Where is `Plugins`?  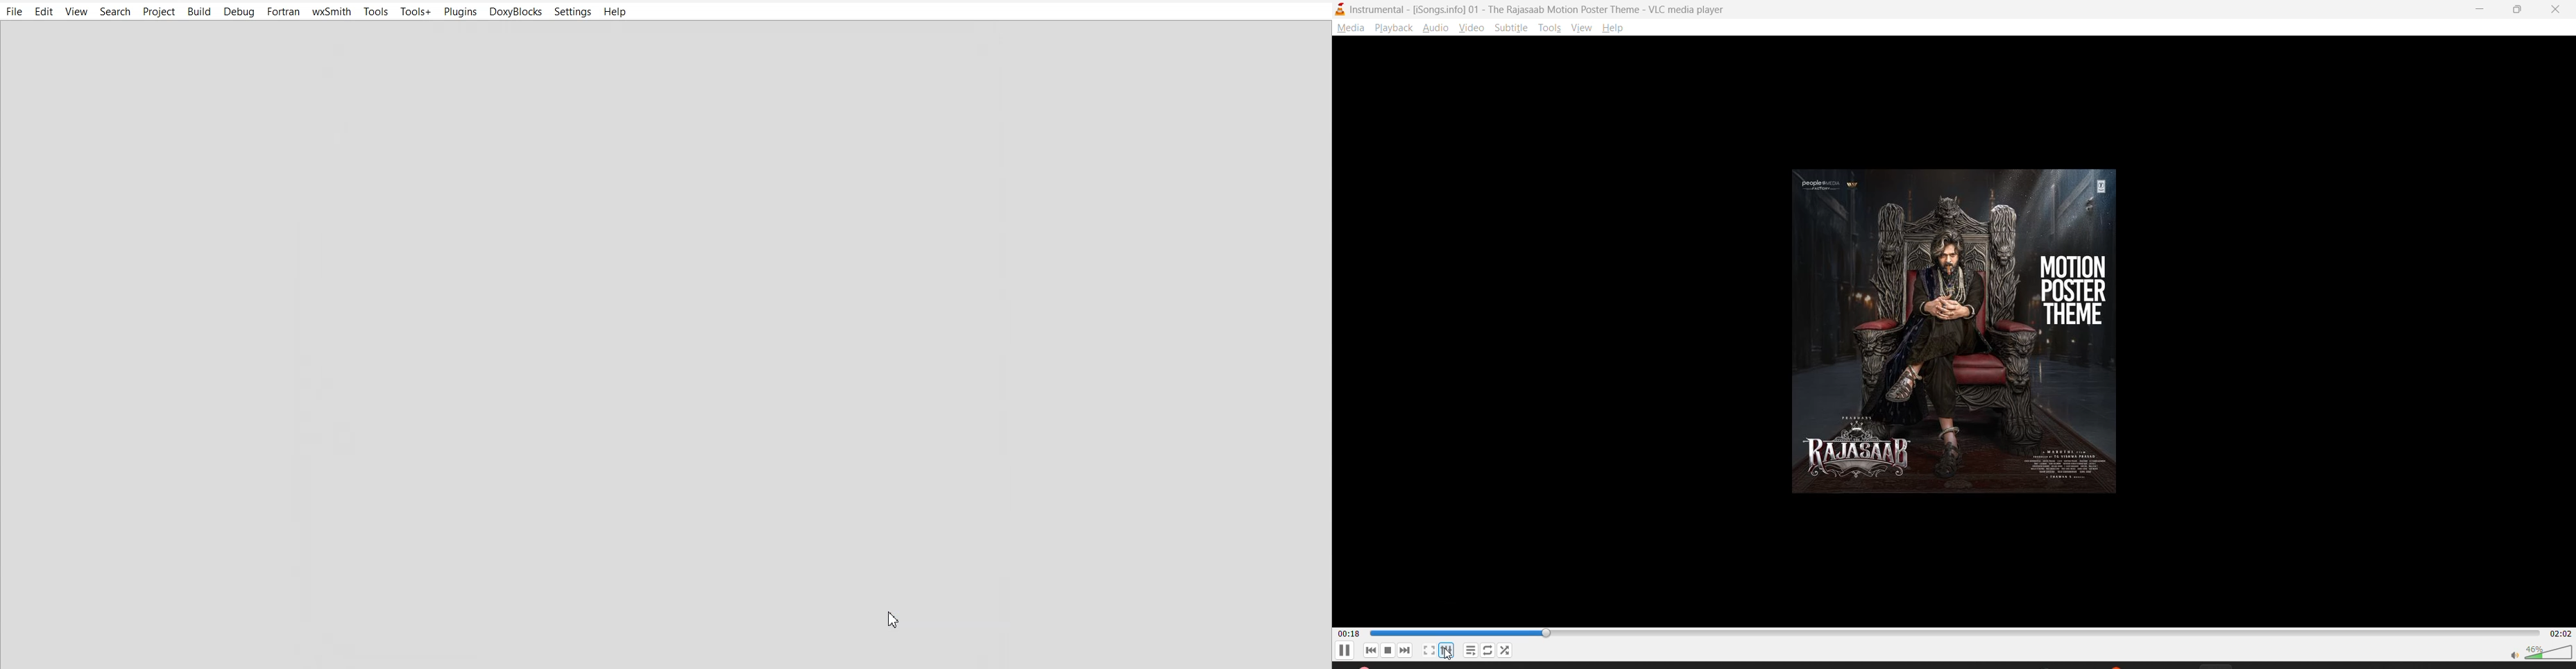
Plugins is located at coordinates (460, 11).